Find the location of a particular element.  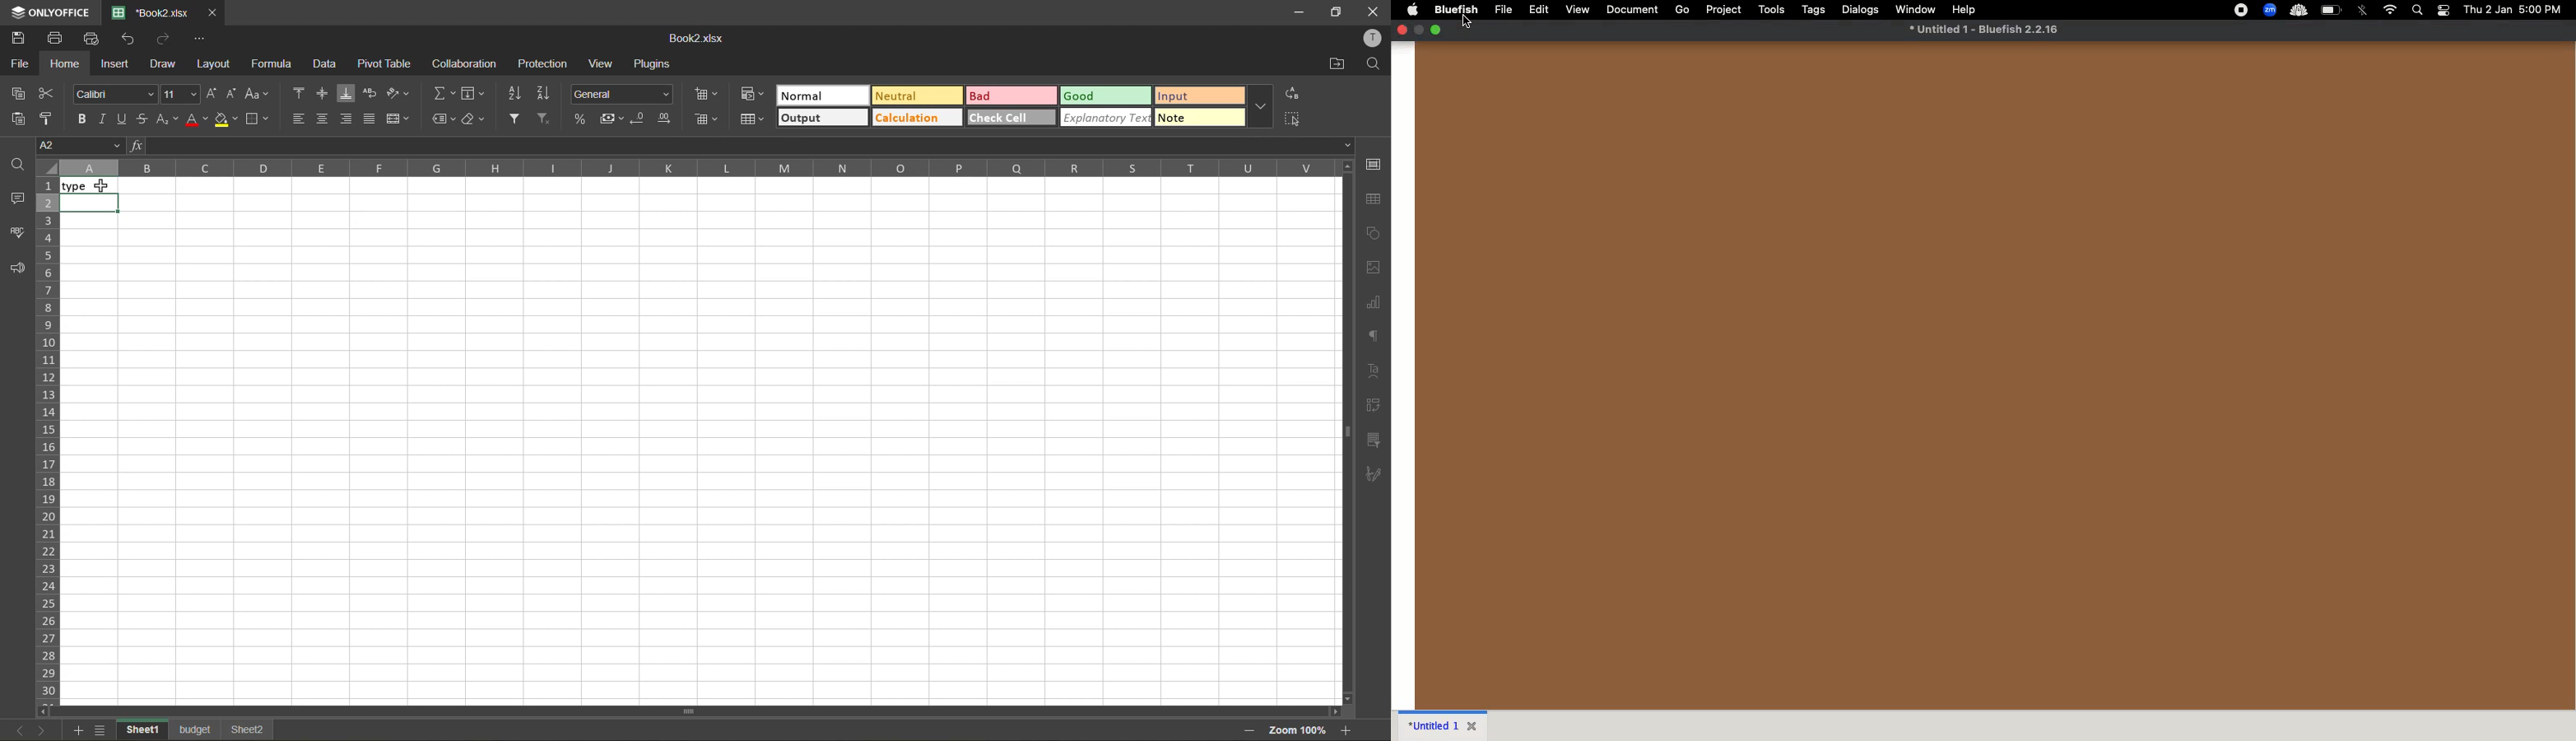

draw is located at coordinates (163, 62).